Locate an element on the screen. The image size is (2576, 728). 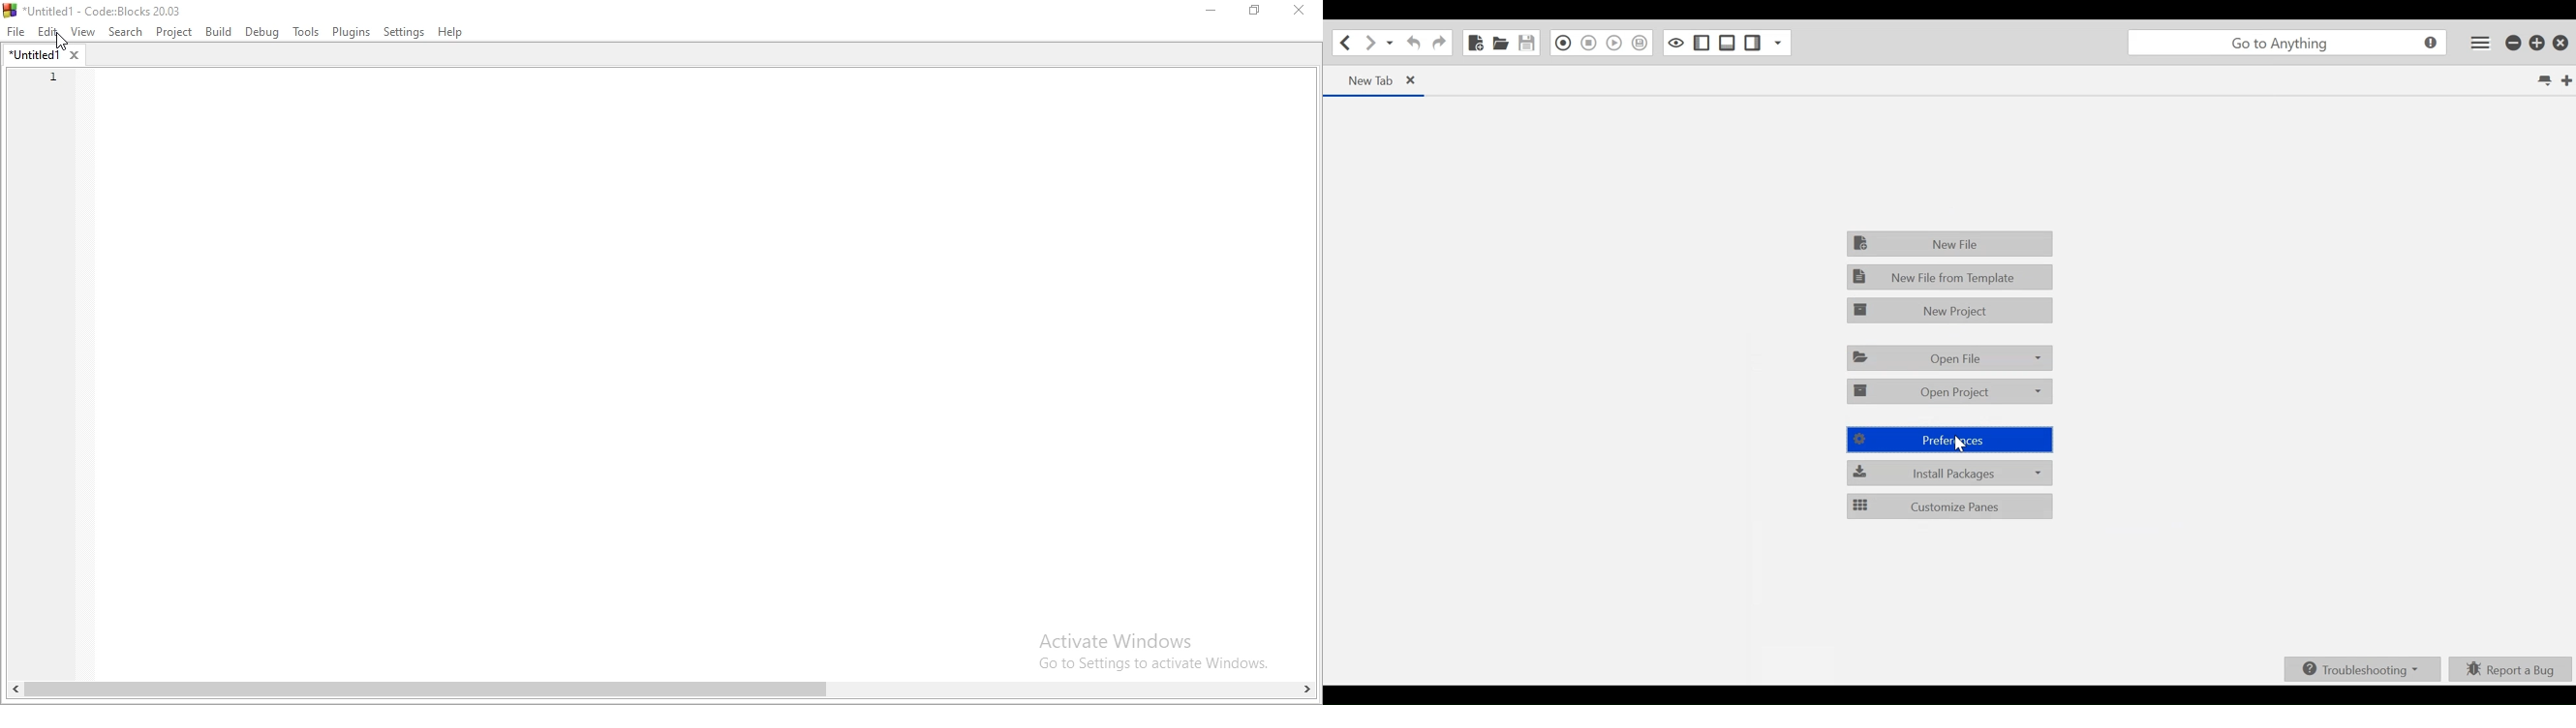
scroll bar is located at coordinates (661, 691).